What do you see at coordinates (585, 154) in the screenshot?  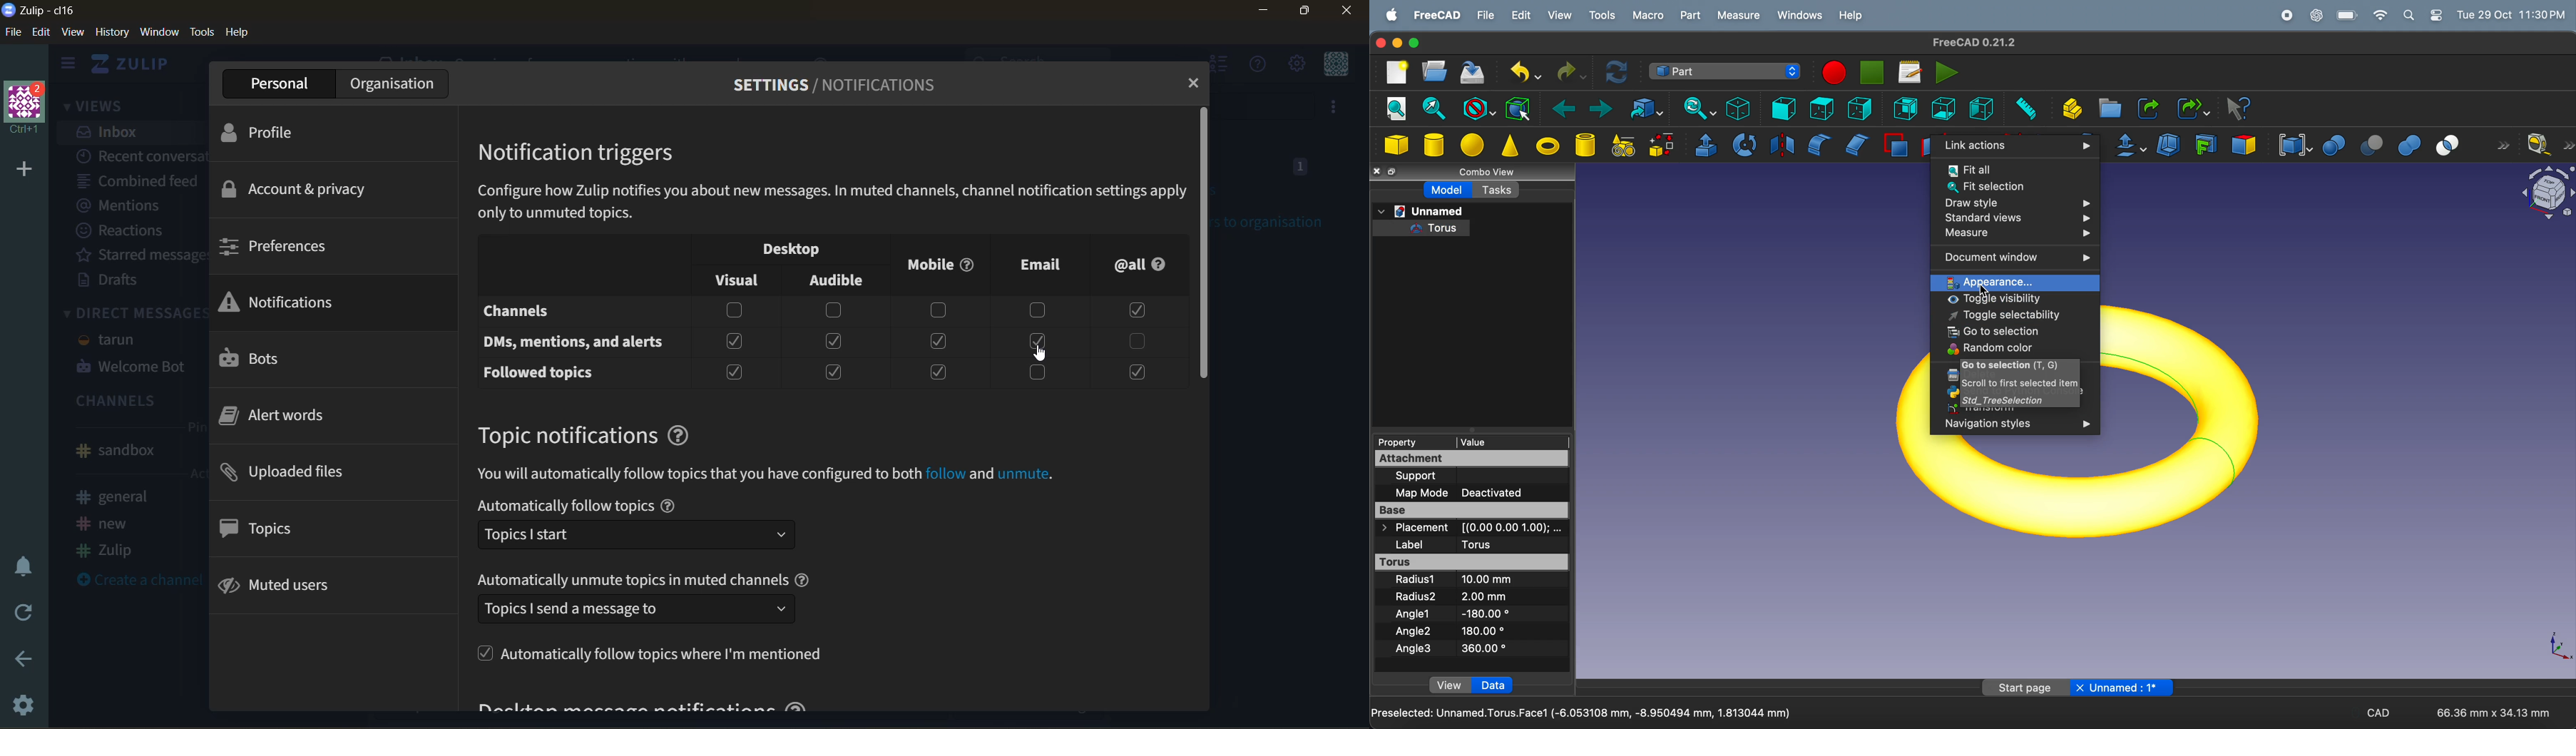 I see `notification triggers` at bounding box center [585, 154].